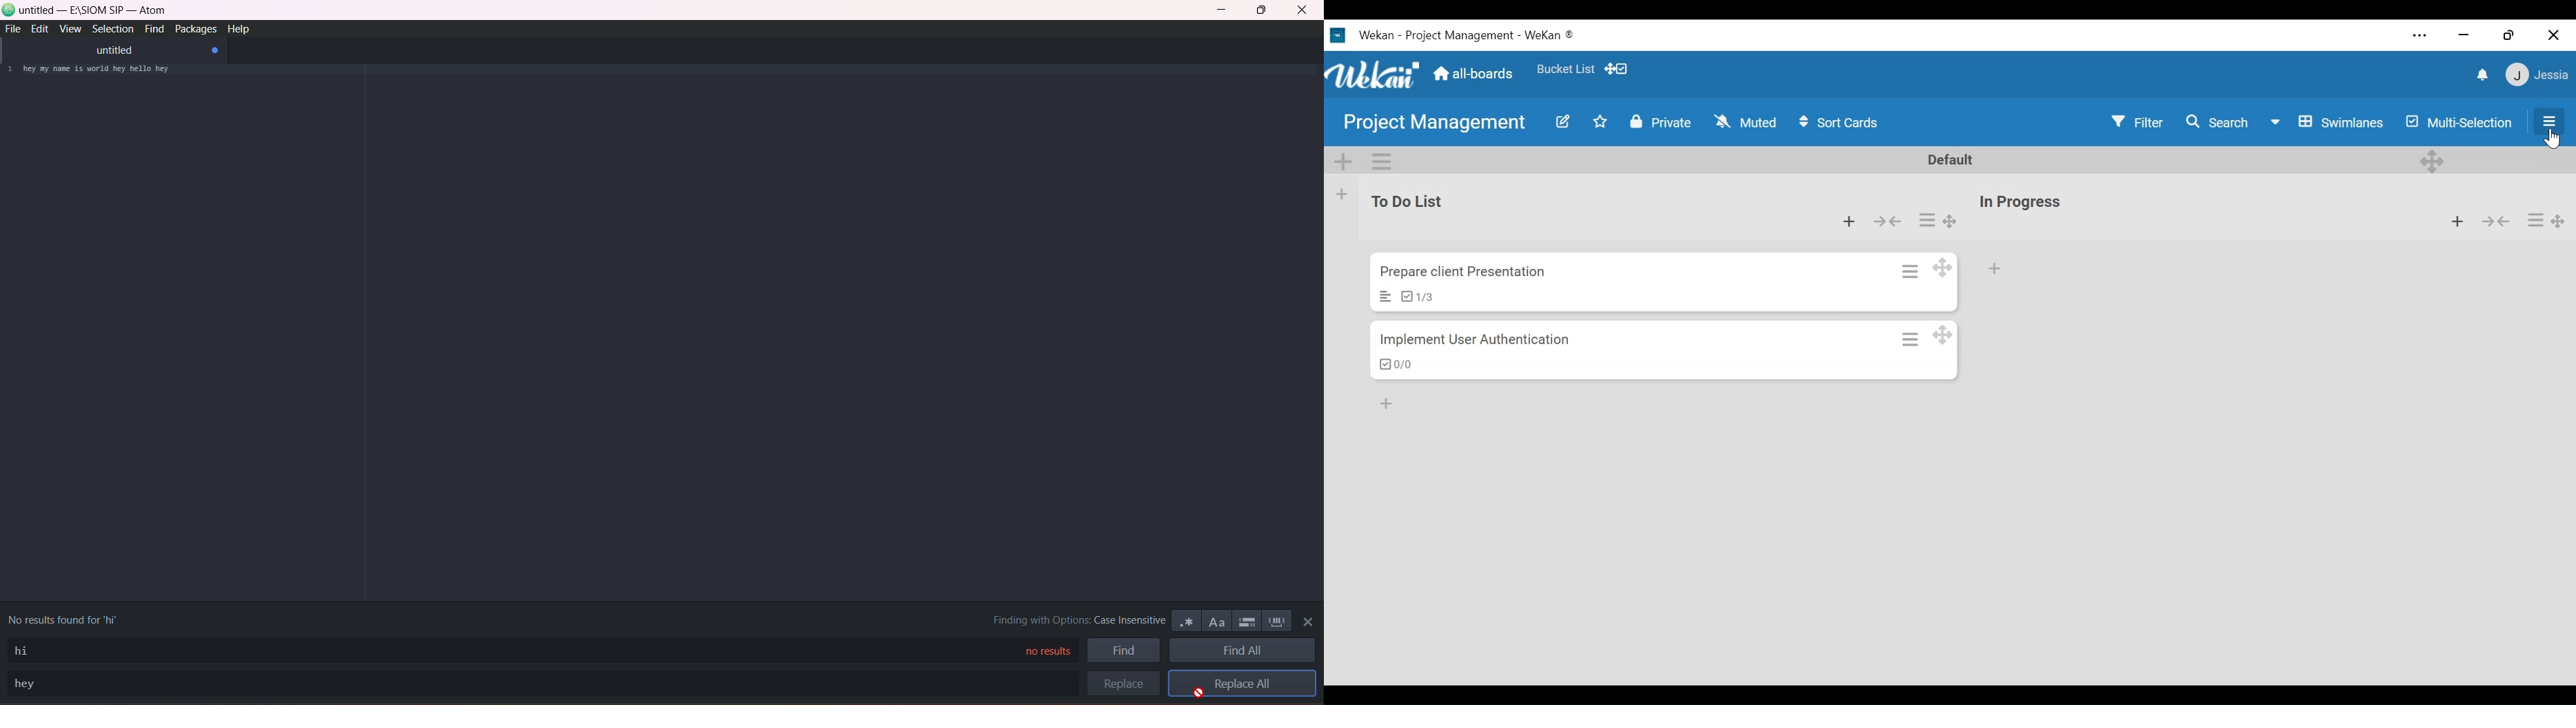 The height and width of the screenshot is (728, 2576). Describe the element at coordinates (94, 11) in the screenshot. I see `untitled-e:\siom sp-atom` at that location.